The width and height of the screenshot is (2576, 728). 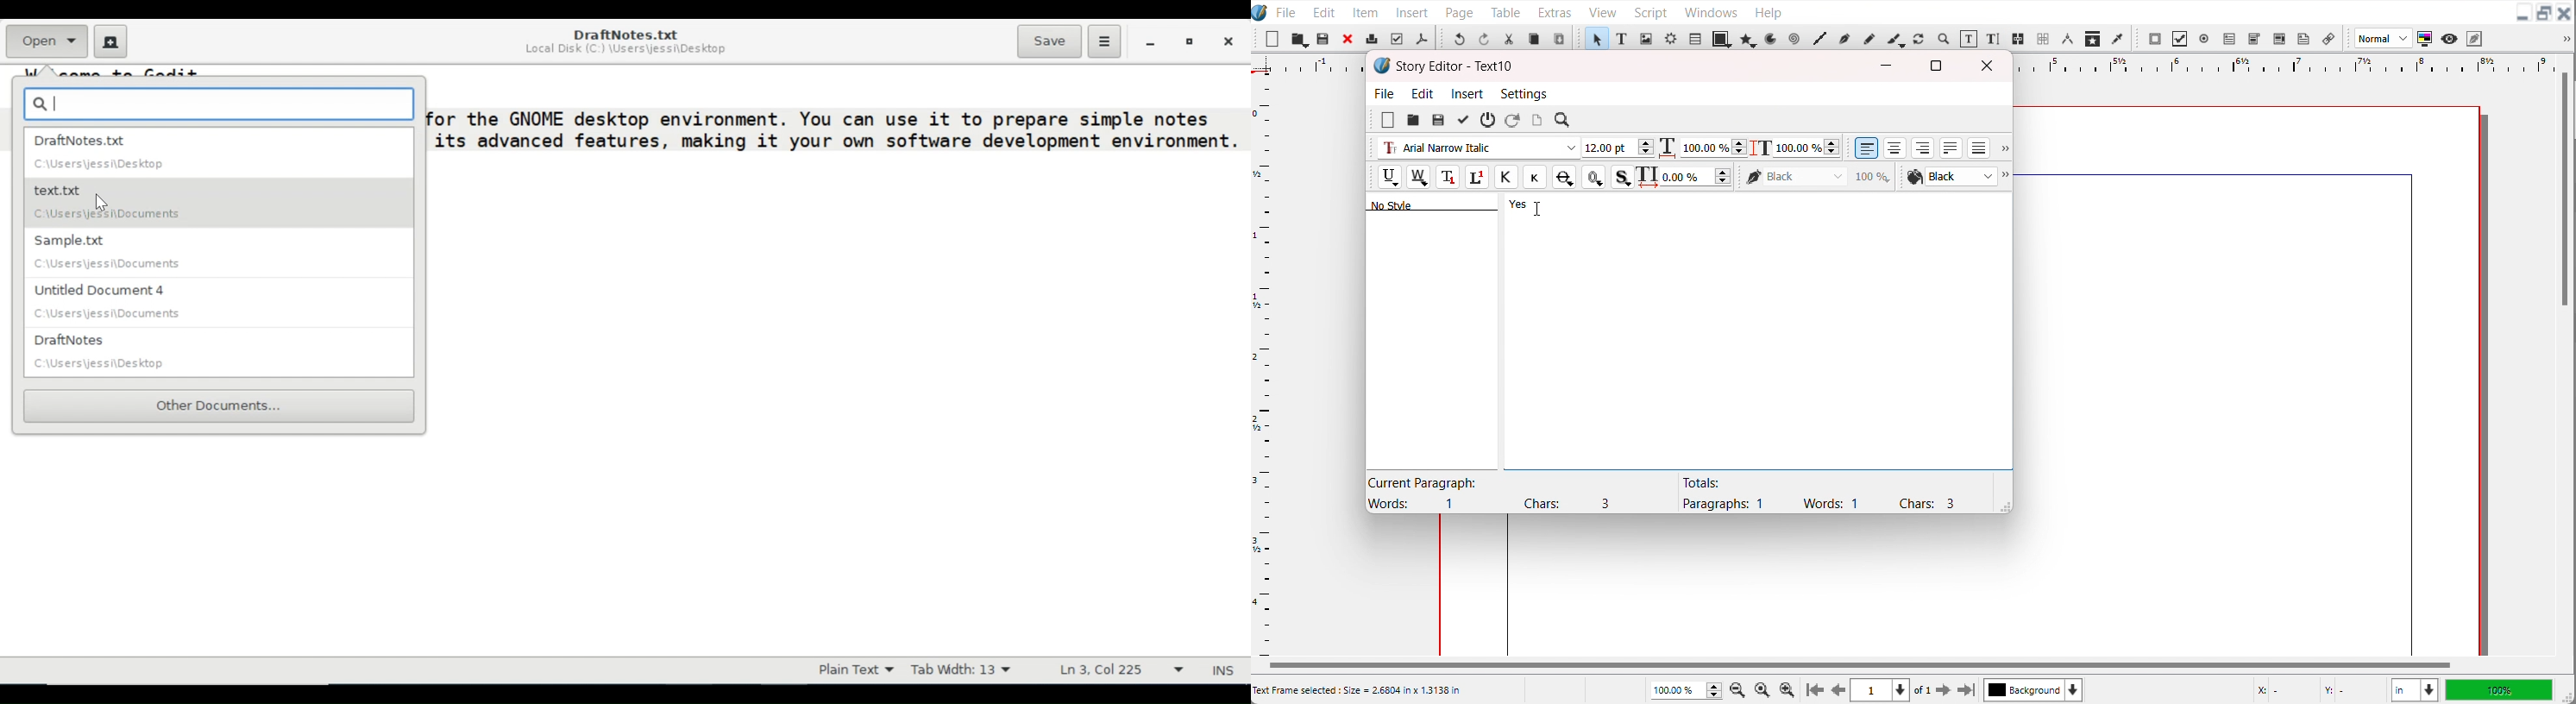 I want to click on New, so click(x=1272, y=39).